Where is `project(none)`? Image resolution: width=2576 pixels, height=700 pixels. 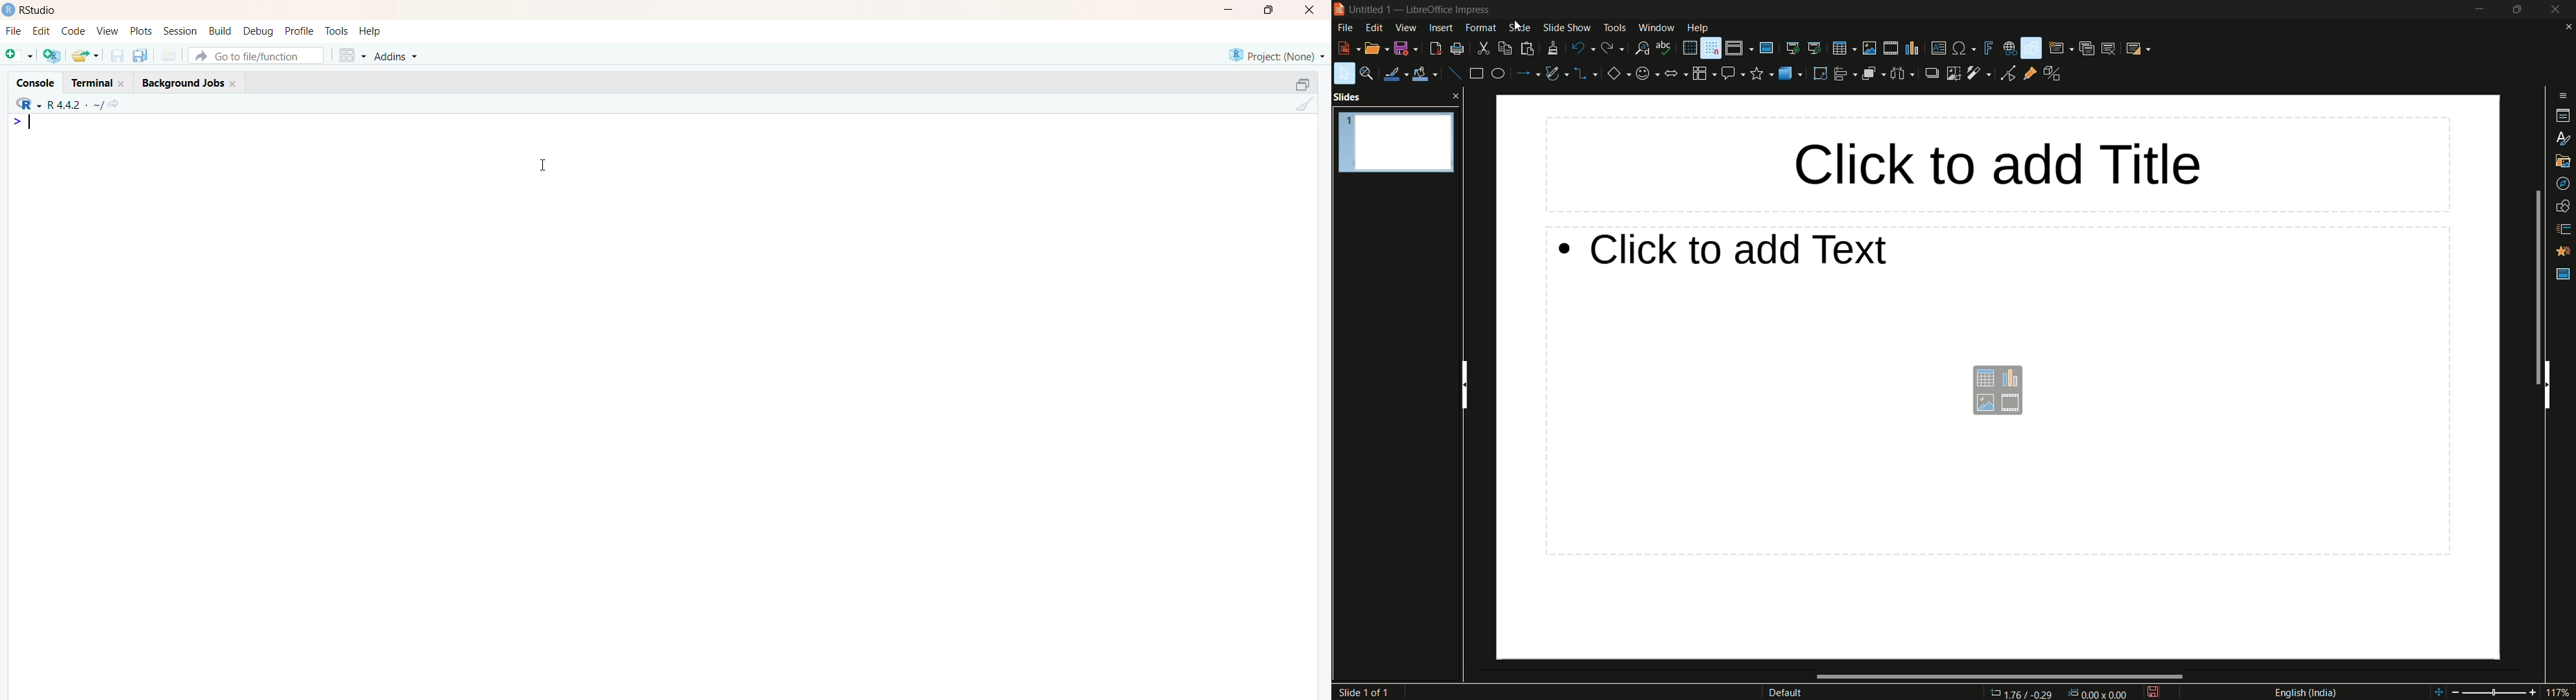
project(none) is located at coordinates (1274, 54).